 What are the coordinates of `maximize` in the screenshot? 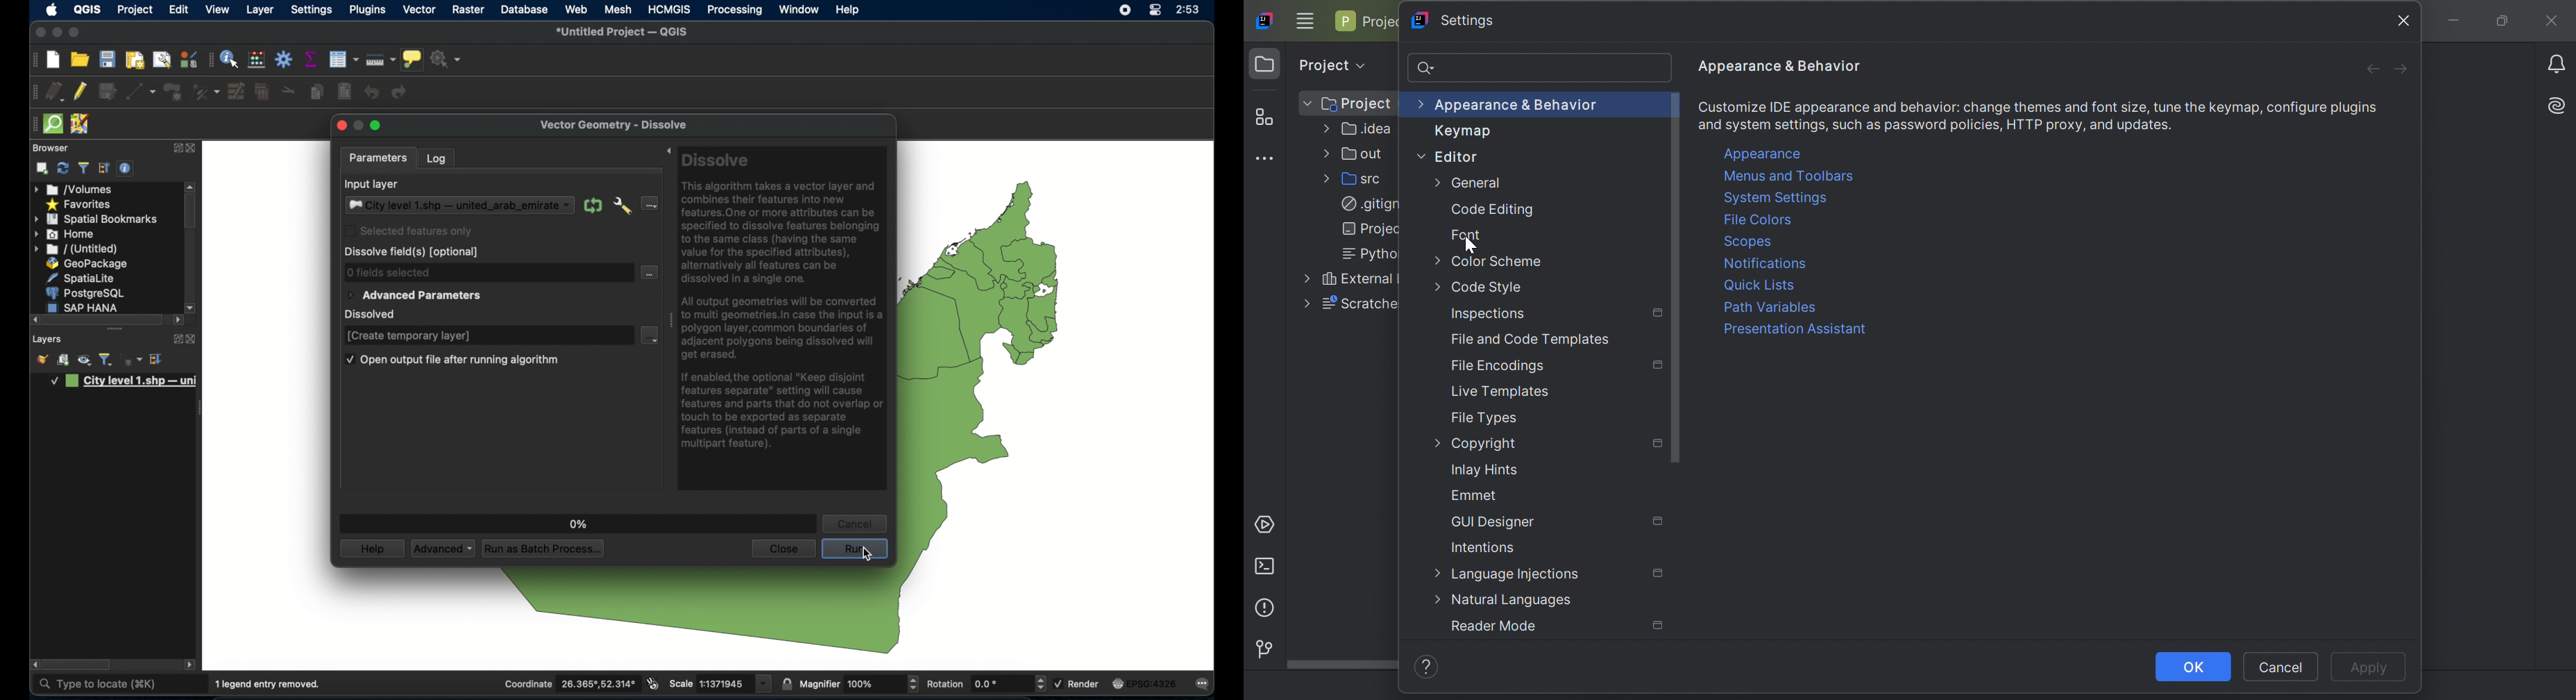 It's located at (39, 33).